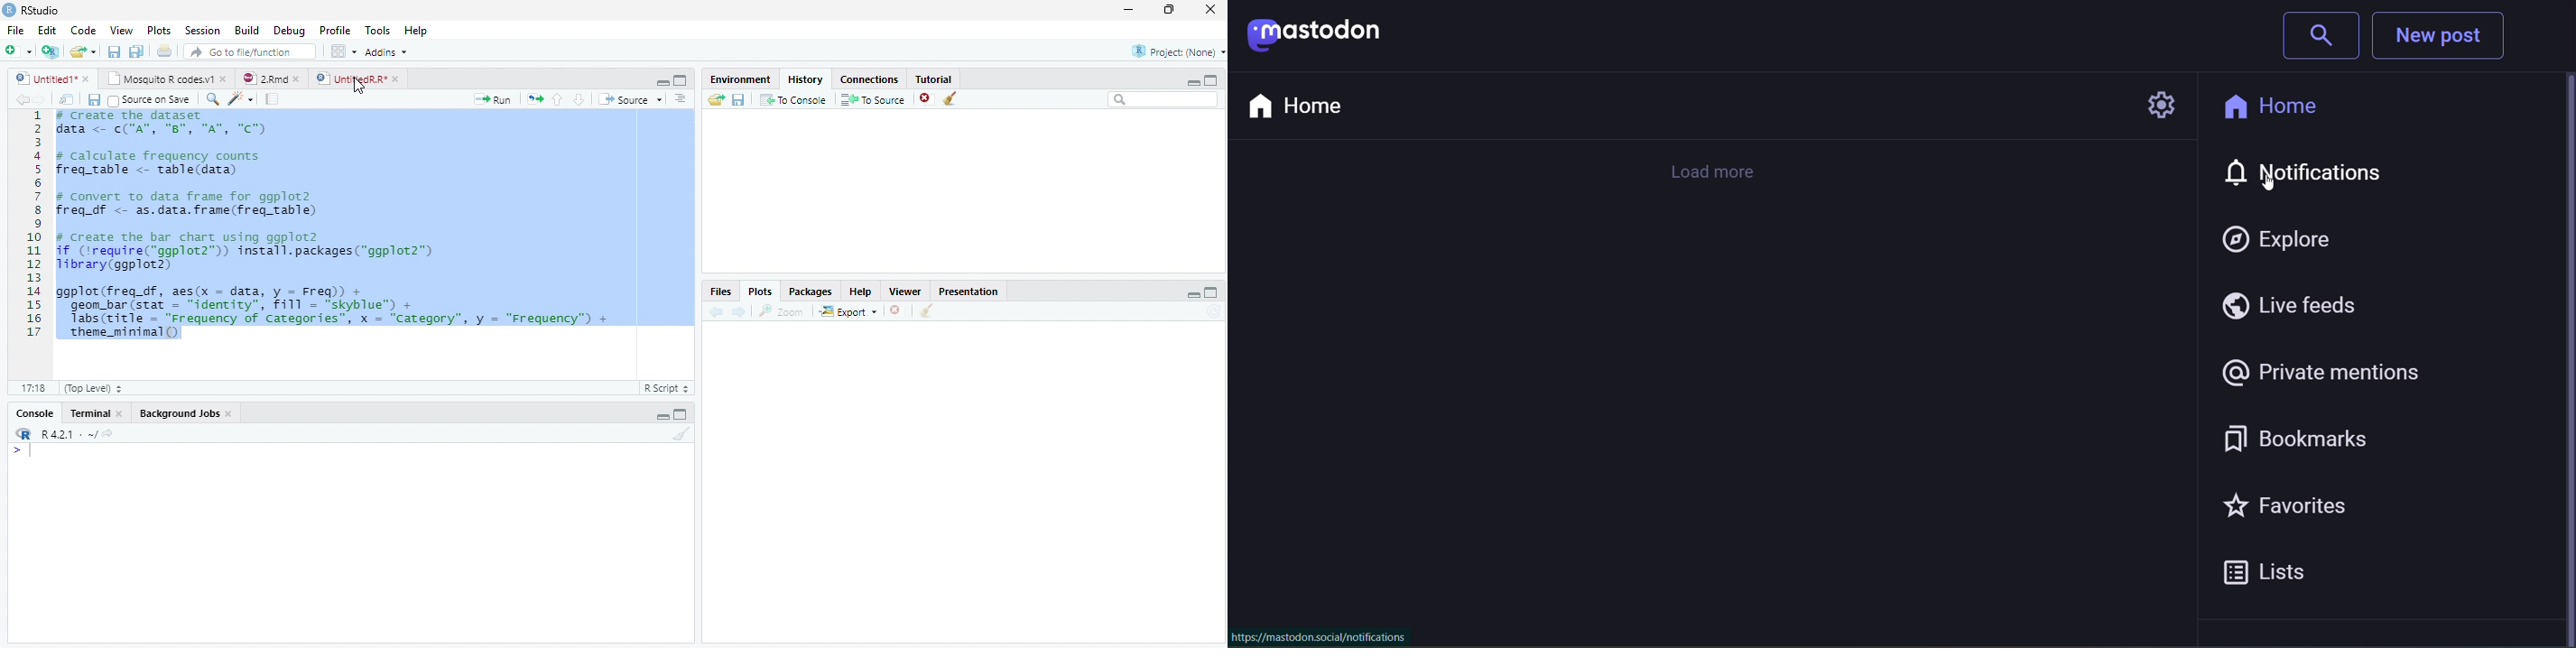  I want to click on To source, so click(875, 99).